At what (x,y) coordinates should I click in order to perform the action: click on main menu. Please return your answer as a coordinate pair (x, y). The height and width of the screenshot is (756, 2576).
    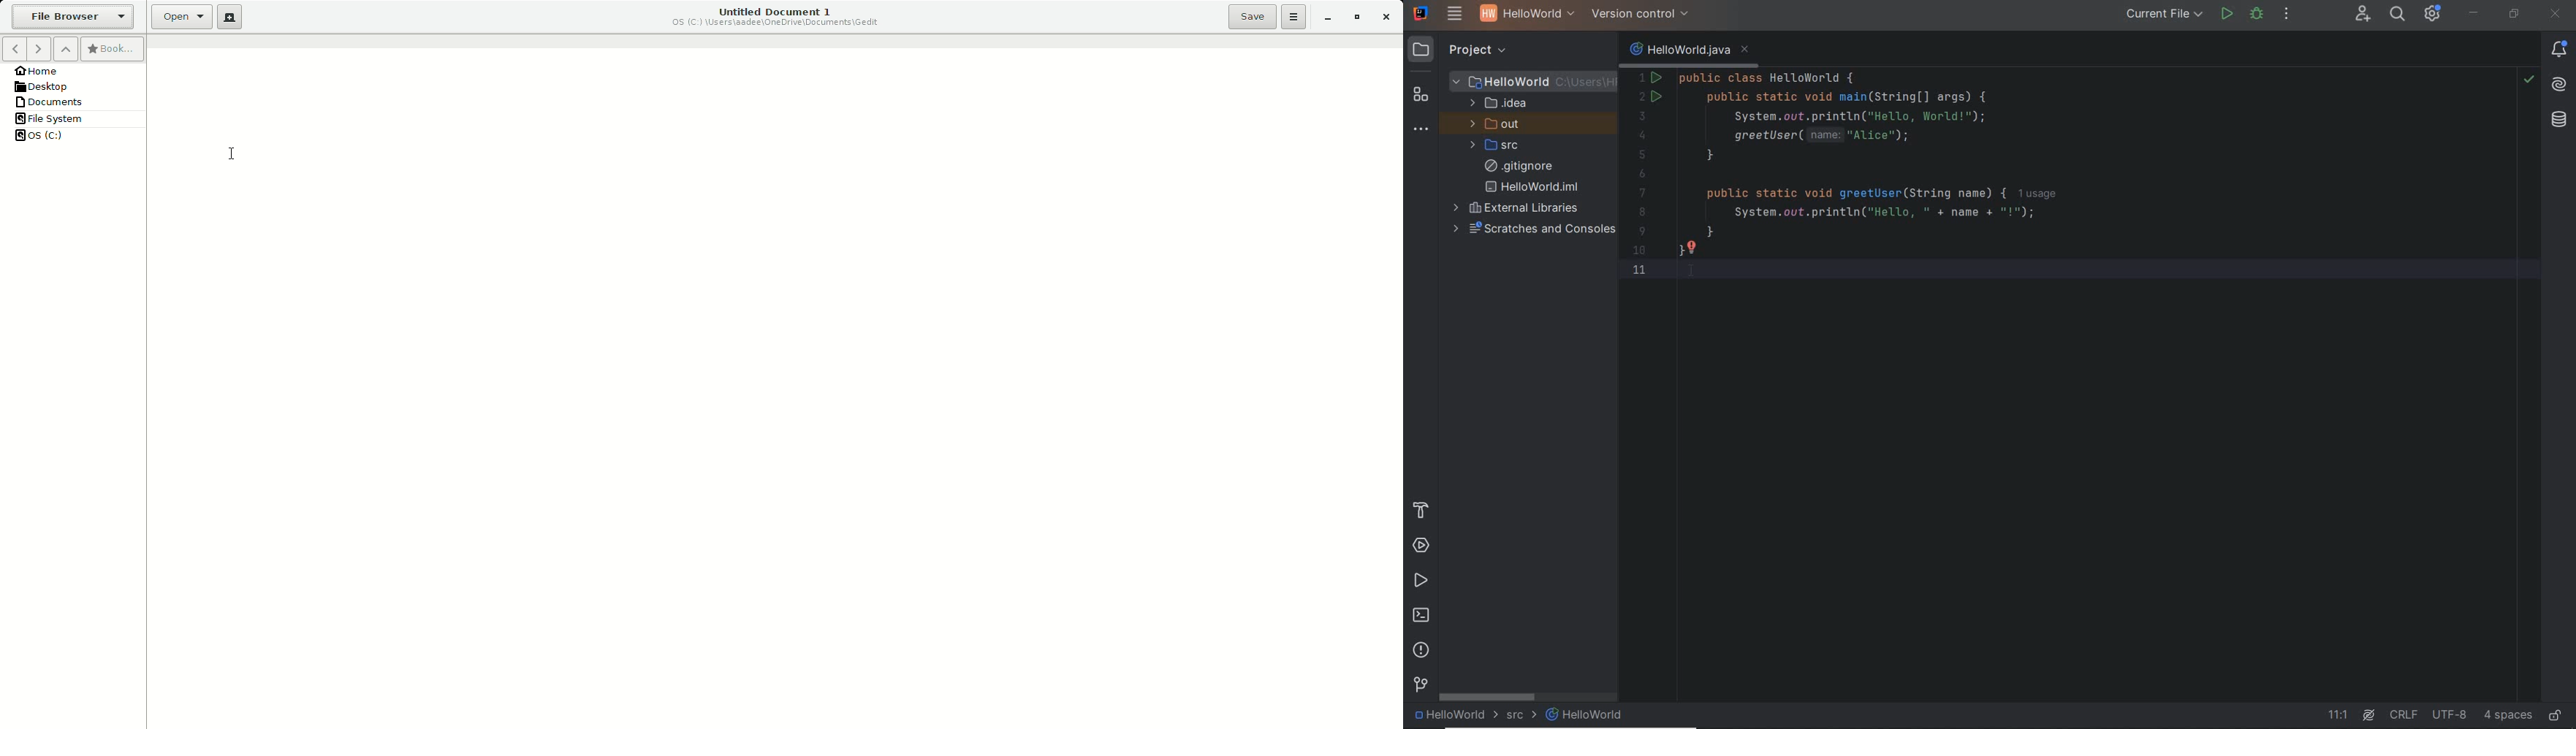
    Looking at the image, I should click on (1455, 15).